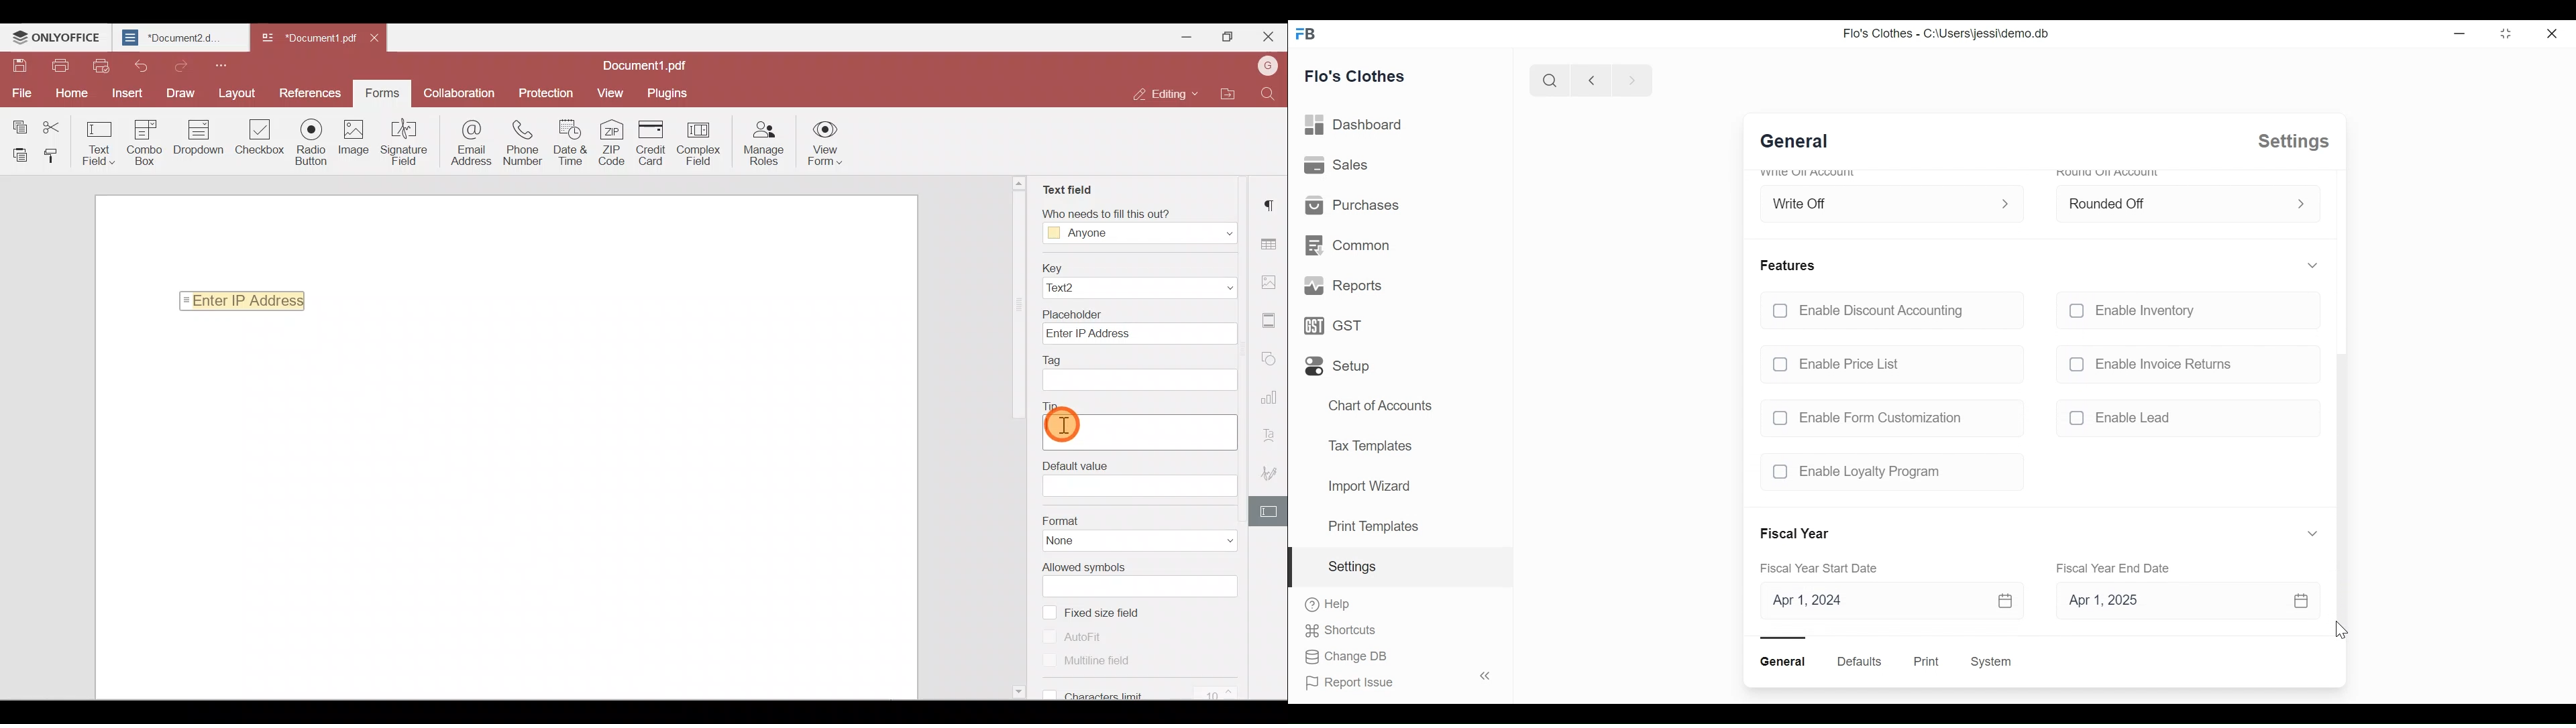  What do you see at coordinates (140, 65) in the screenshot?
I see `Undo` at bounding box center [140, 65].